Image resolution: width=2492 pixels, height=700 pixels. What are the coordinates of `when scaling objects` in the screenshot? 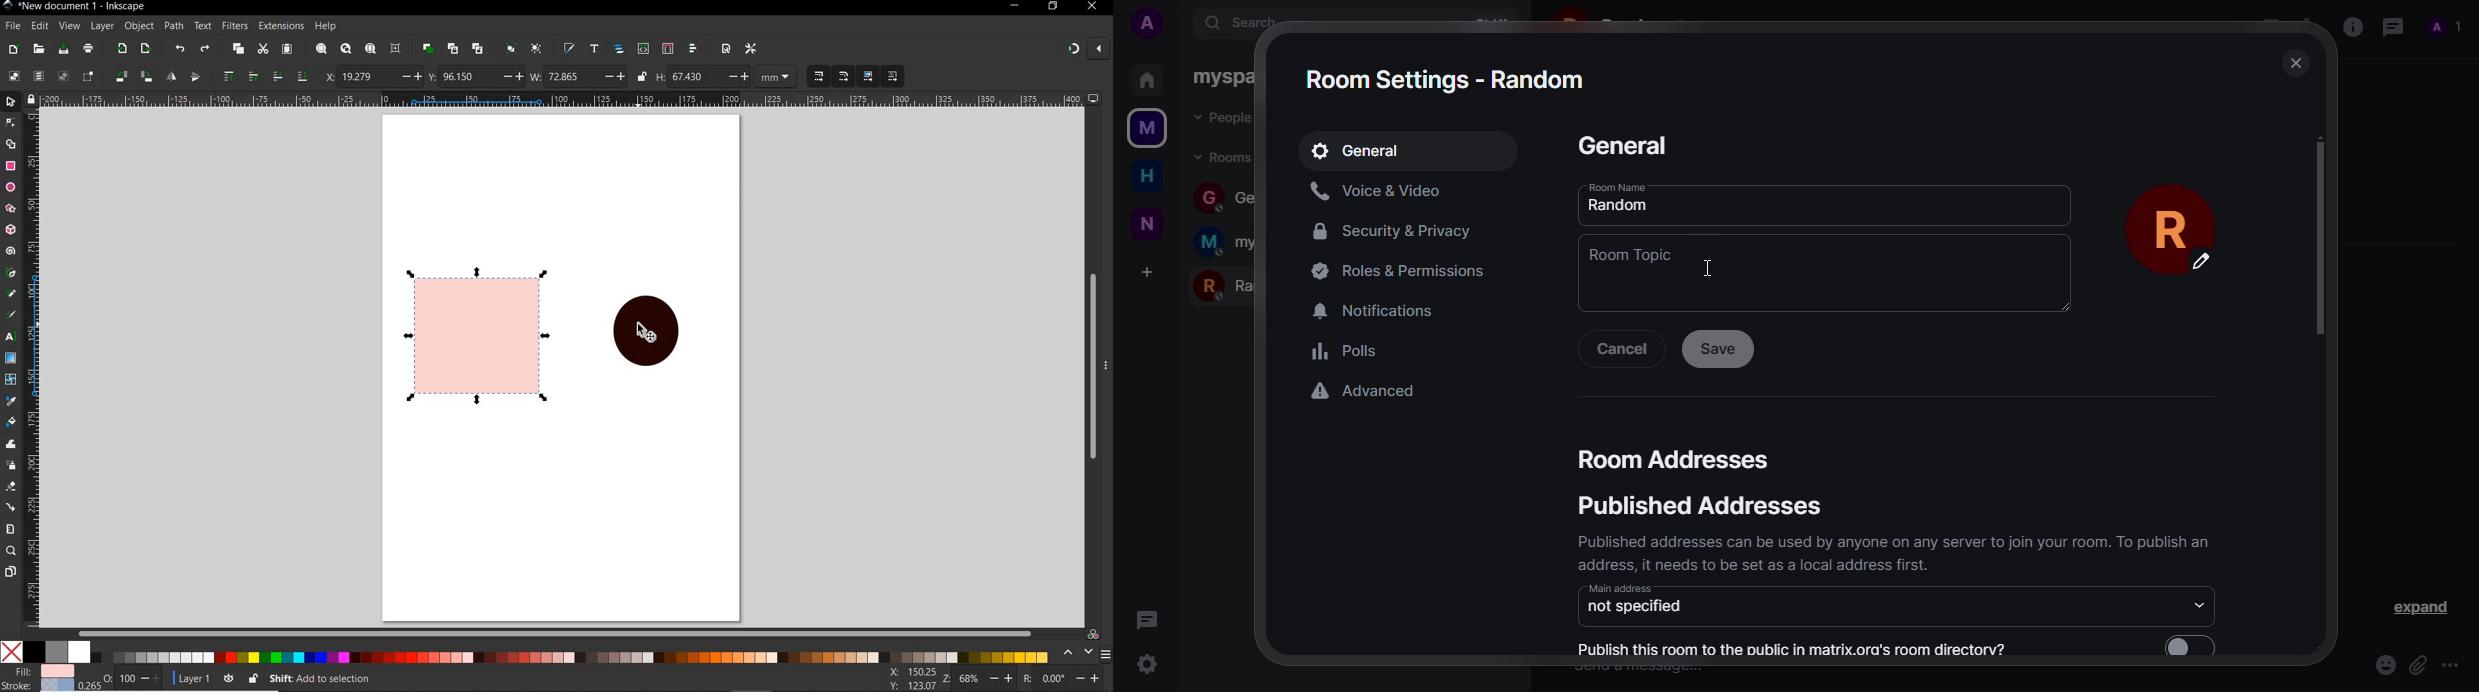 It's located at (819, 76).